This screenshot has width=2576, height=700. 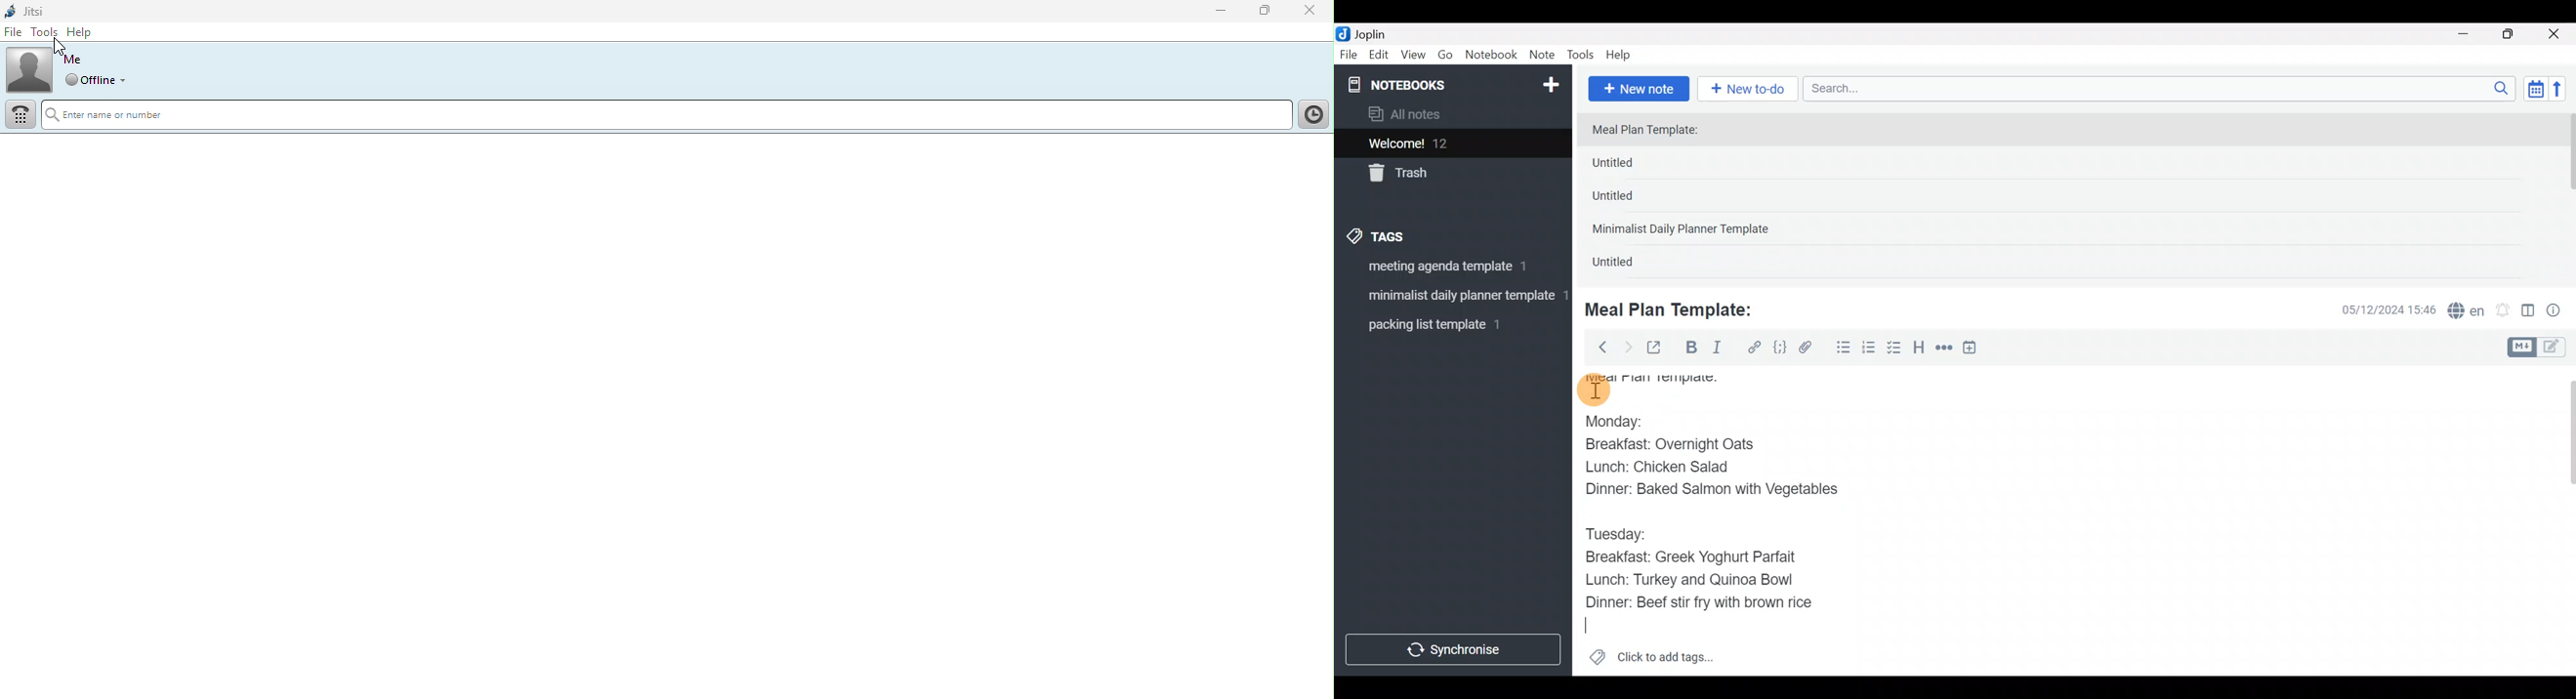 I want to click on Tag 3, so click(x=1448, y=324).